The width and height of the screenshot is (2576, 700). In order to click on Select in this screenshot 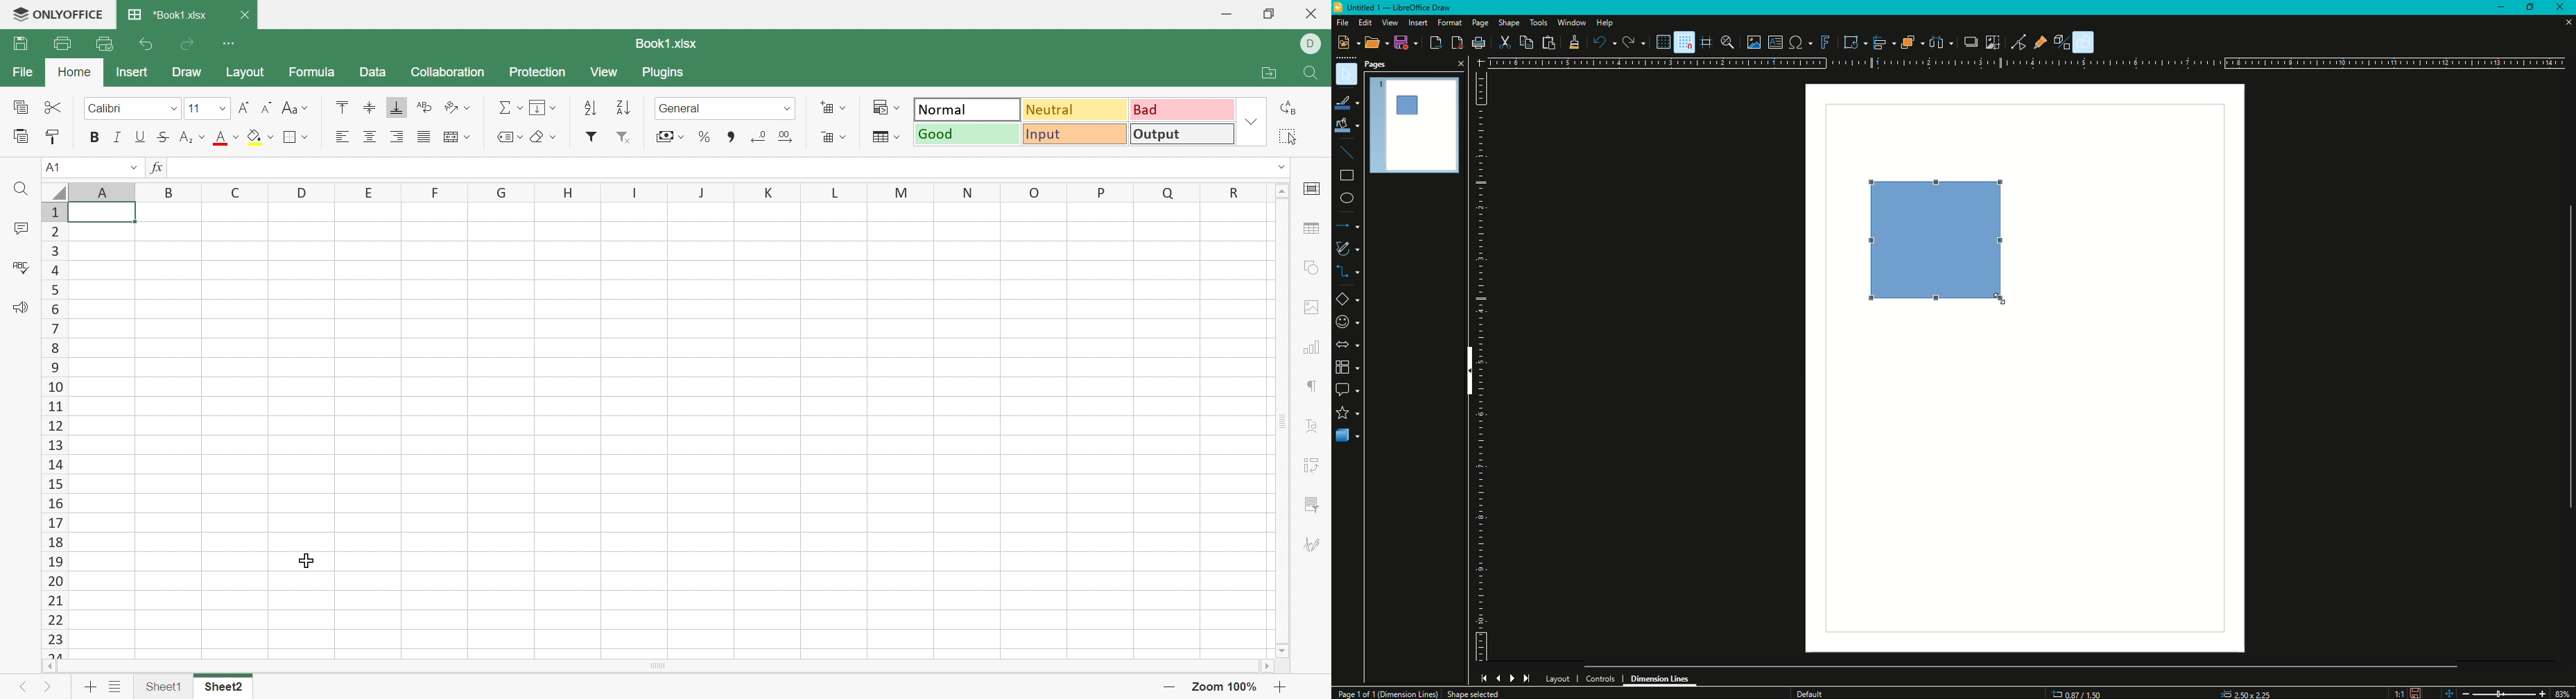, I will do `click(1347, 75)`.